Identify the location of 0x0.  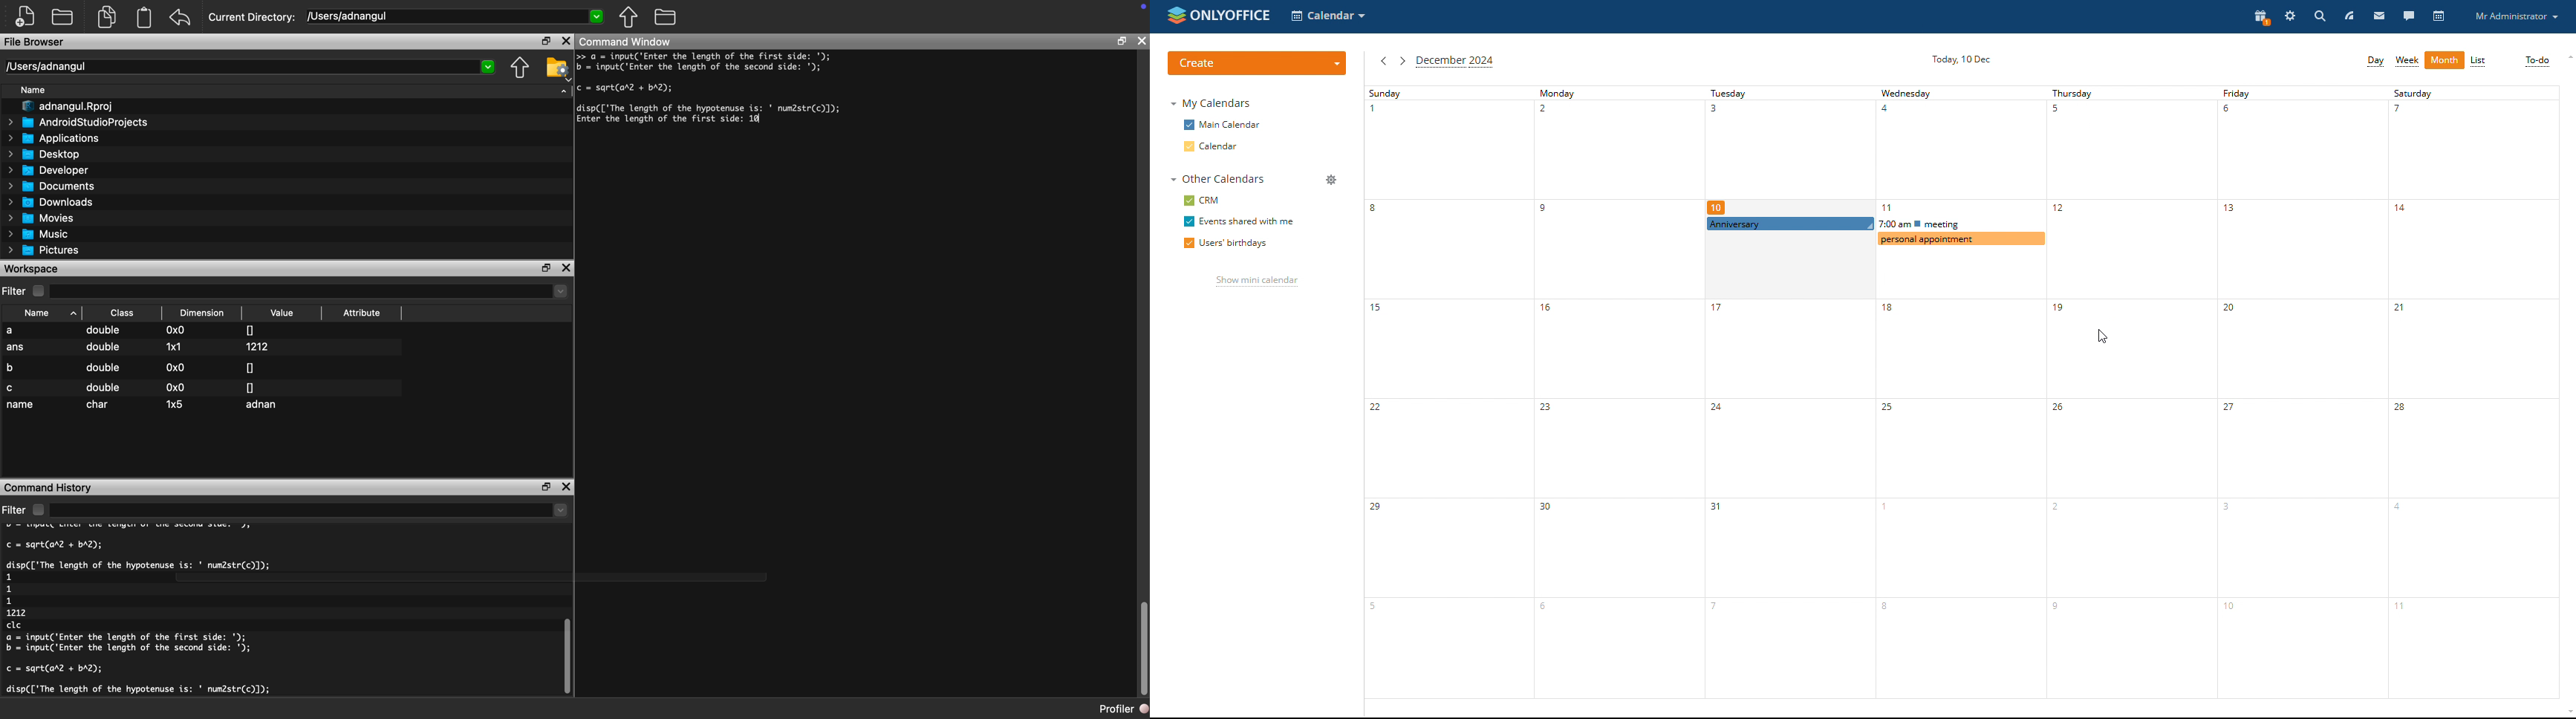
(174, 388).